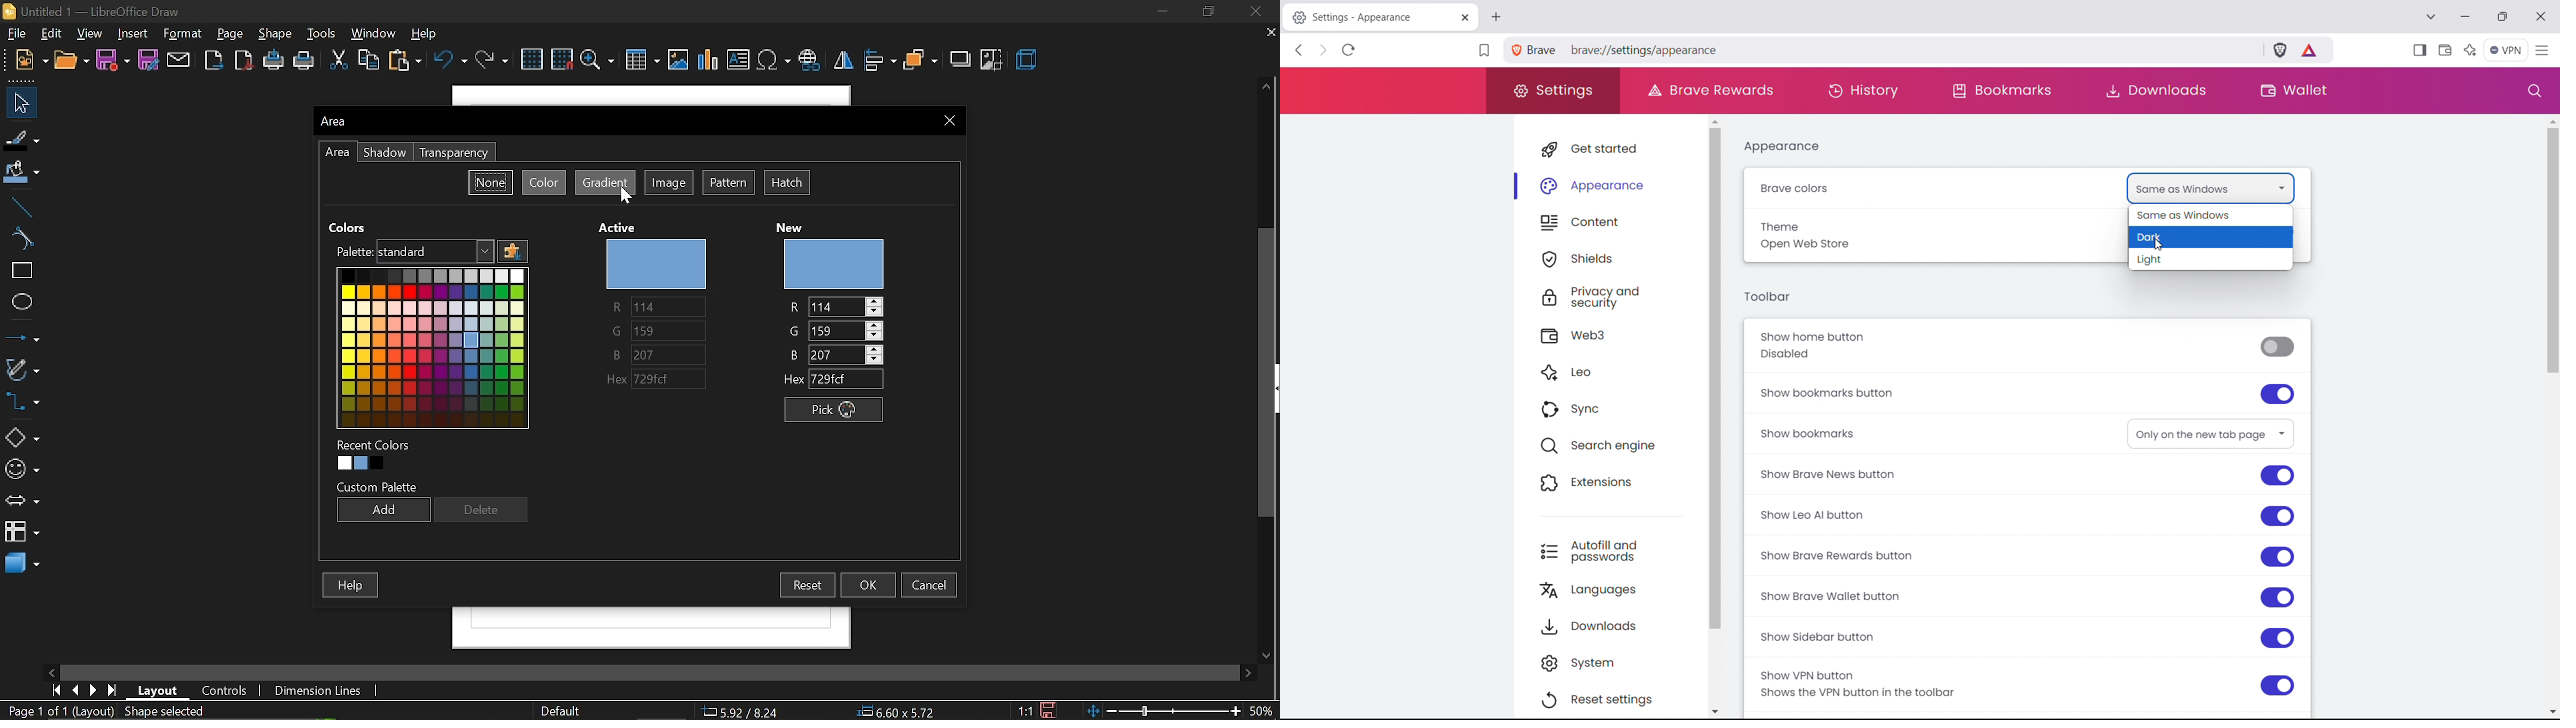  What do you see at coordinates (1619, 257) in the screenshot?
I see `shields` at bounding box center [1619, 257].